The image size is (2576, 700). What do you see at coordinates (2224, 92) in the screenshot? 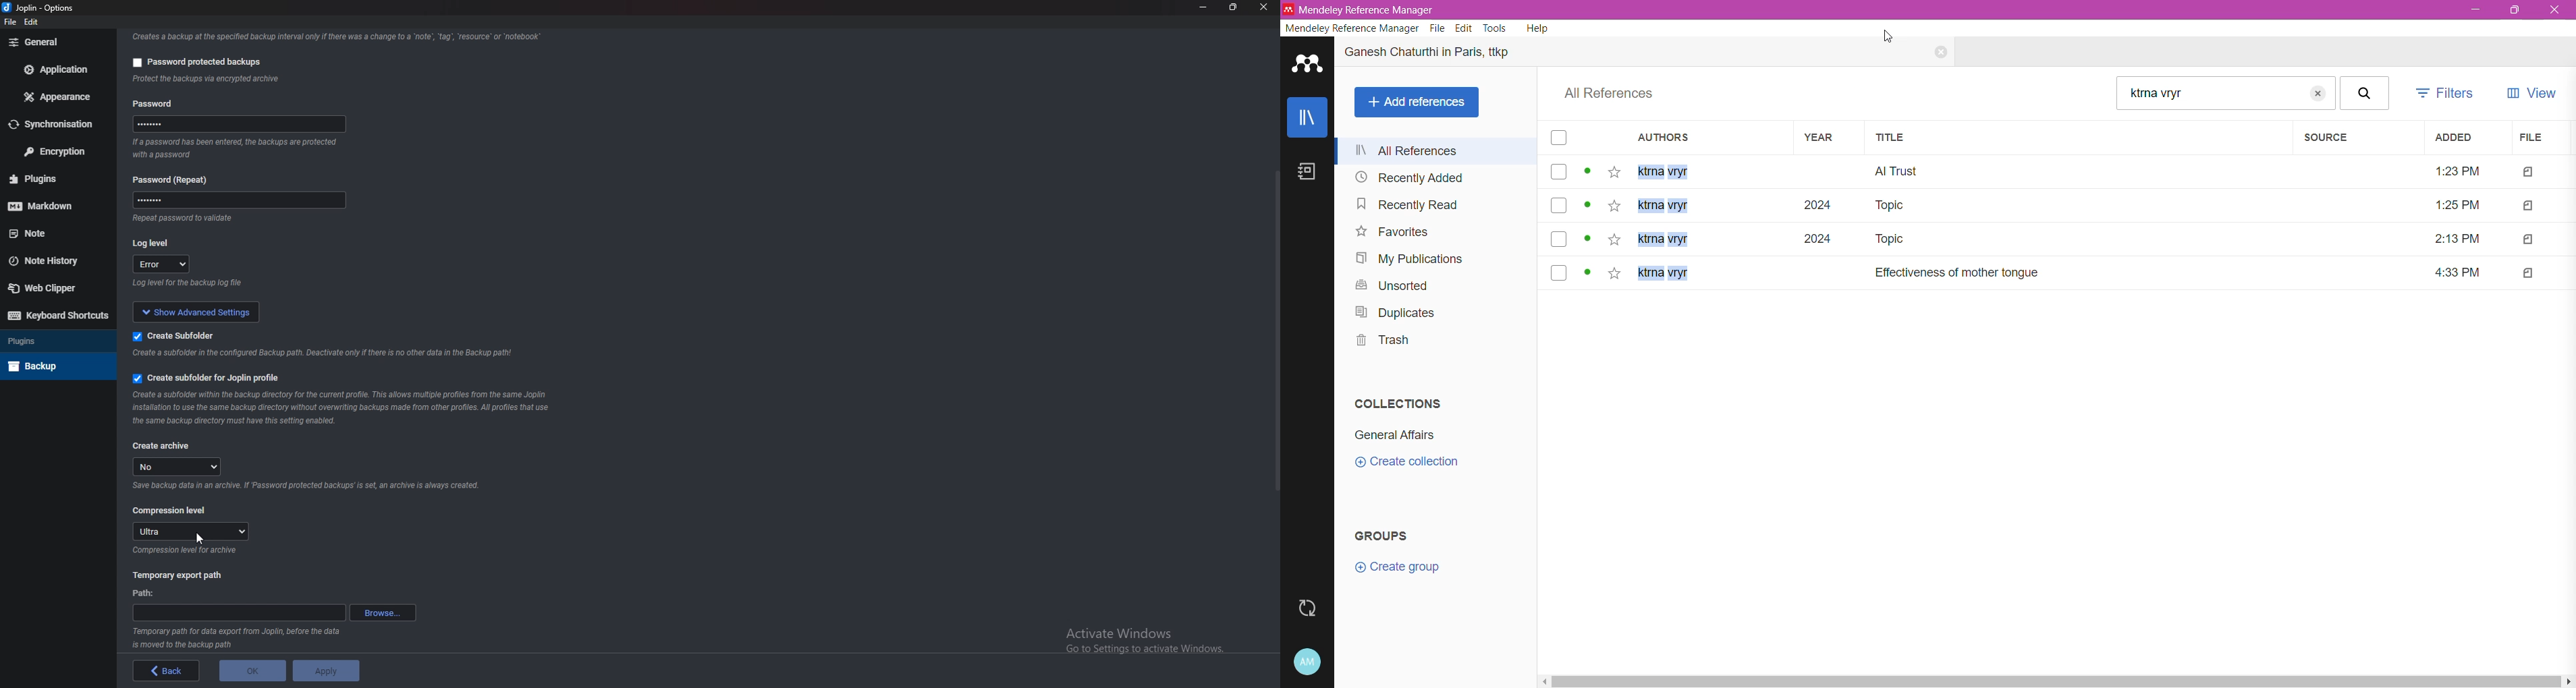
I see `Type the required author's name in the Search bar` at bounding box center [2224, 92].